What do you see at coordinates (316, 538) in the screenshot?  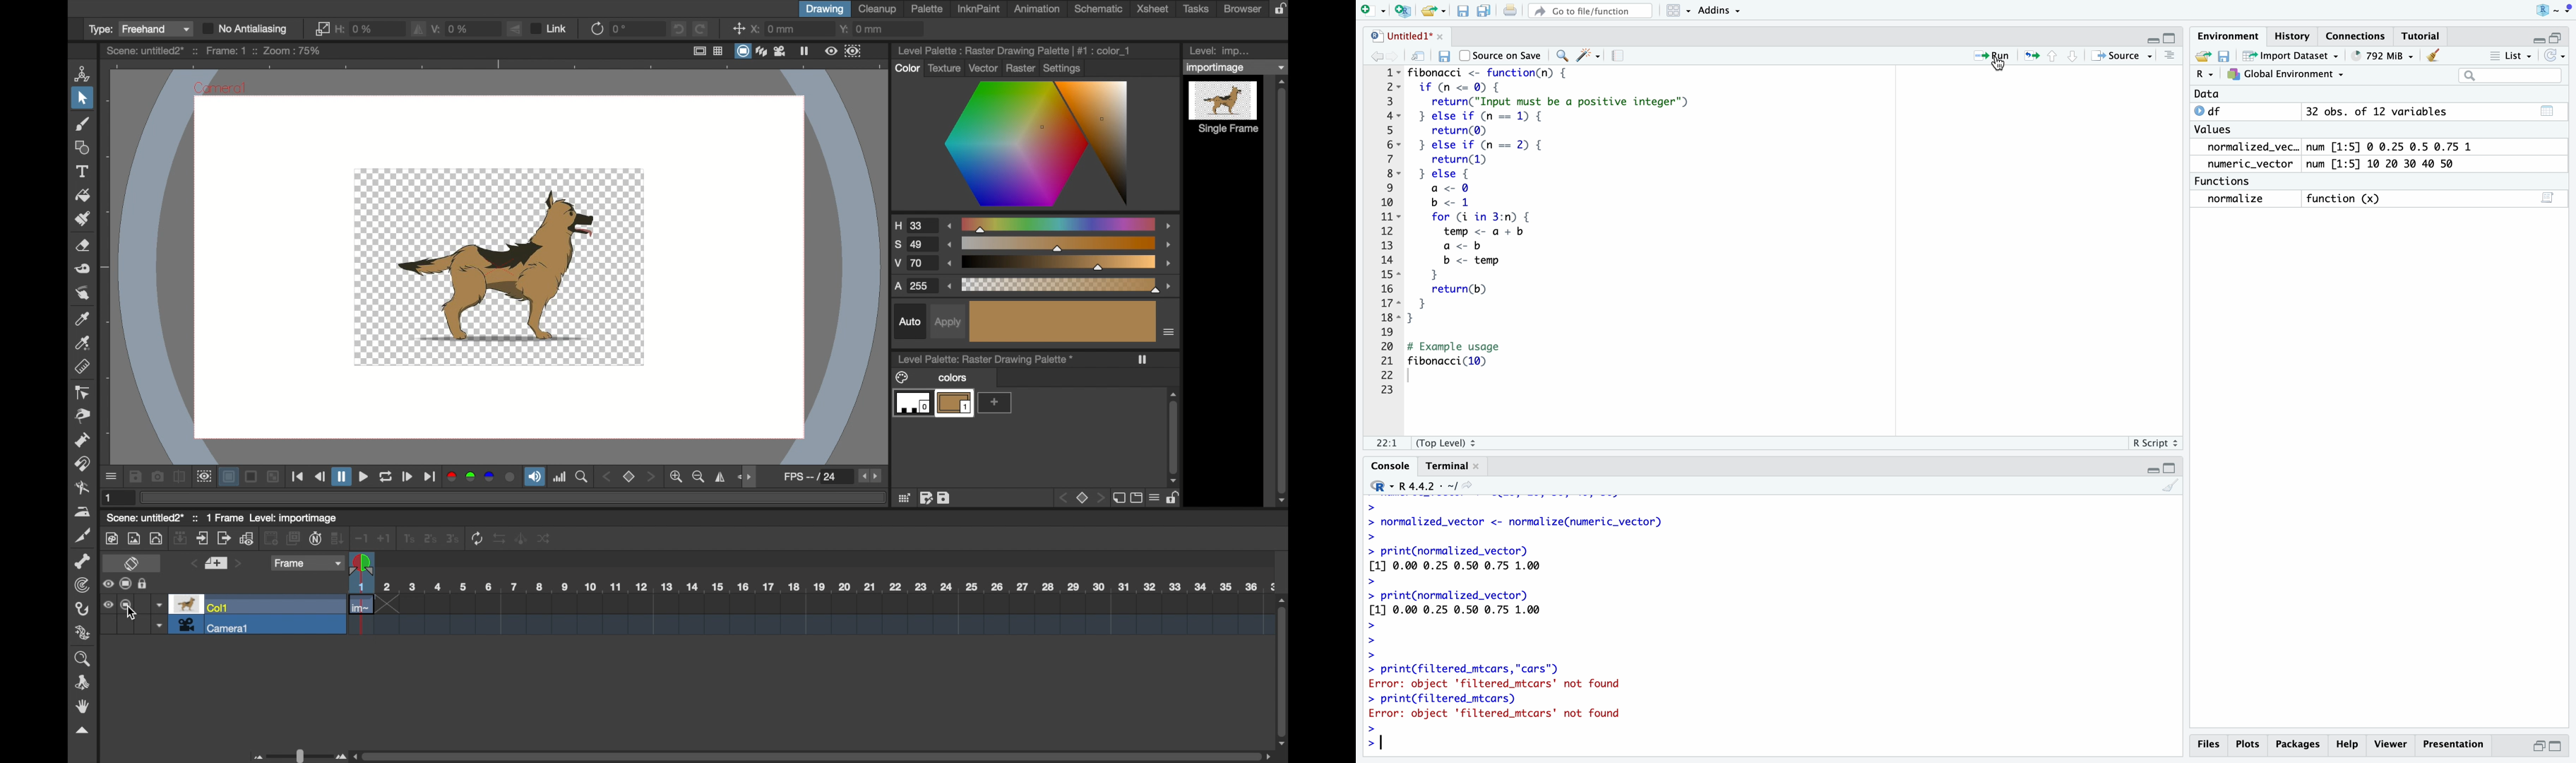 I see `n` at bounding box center [316, 538].